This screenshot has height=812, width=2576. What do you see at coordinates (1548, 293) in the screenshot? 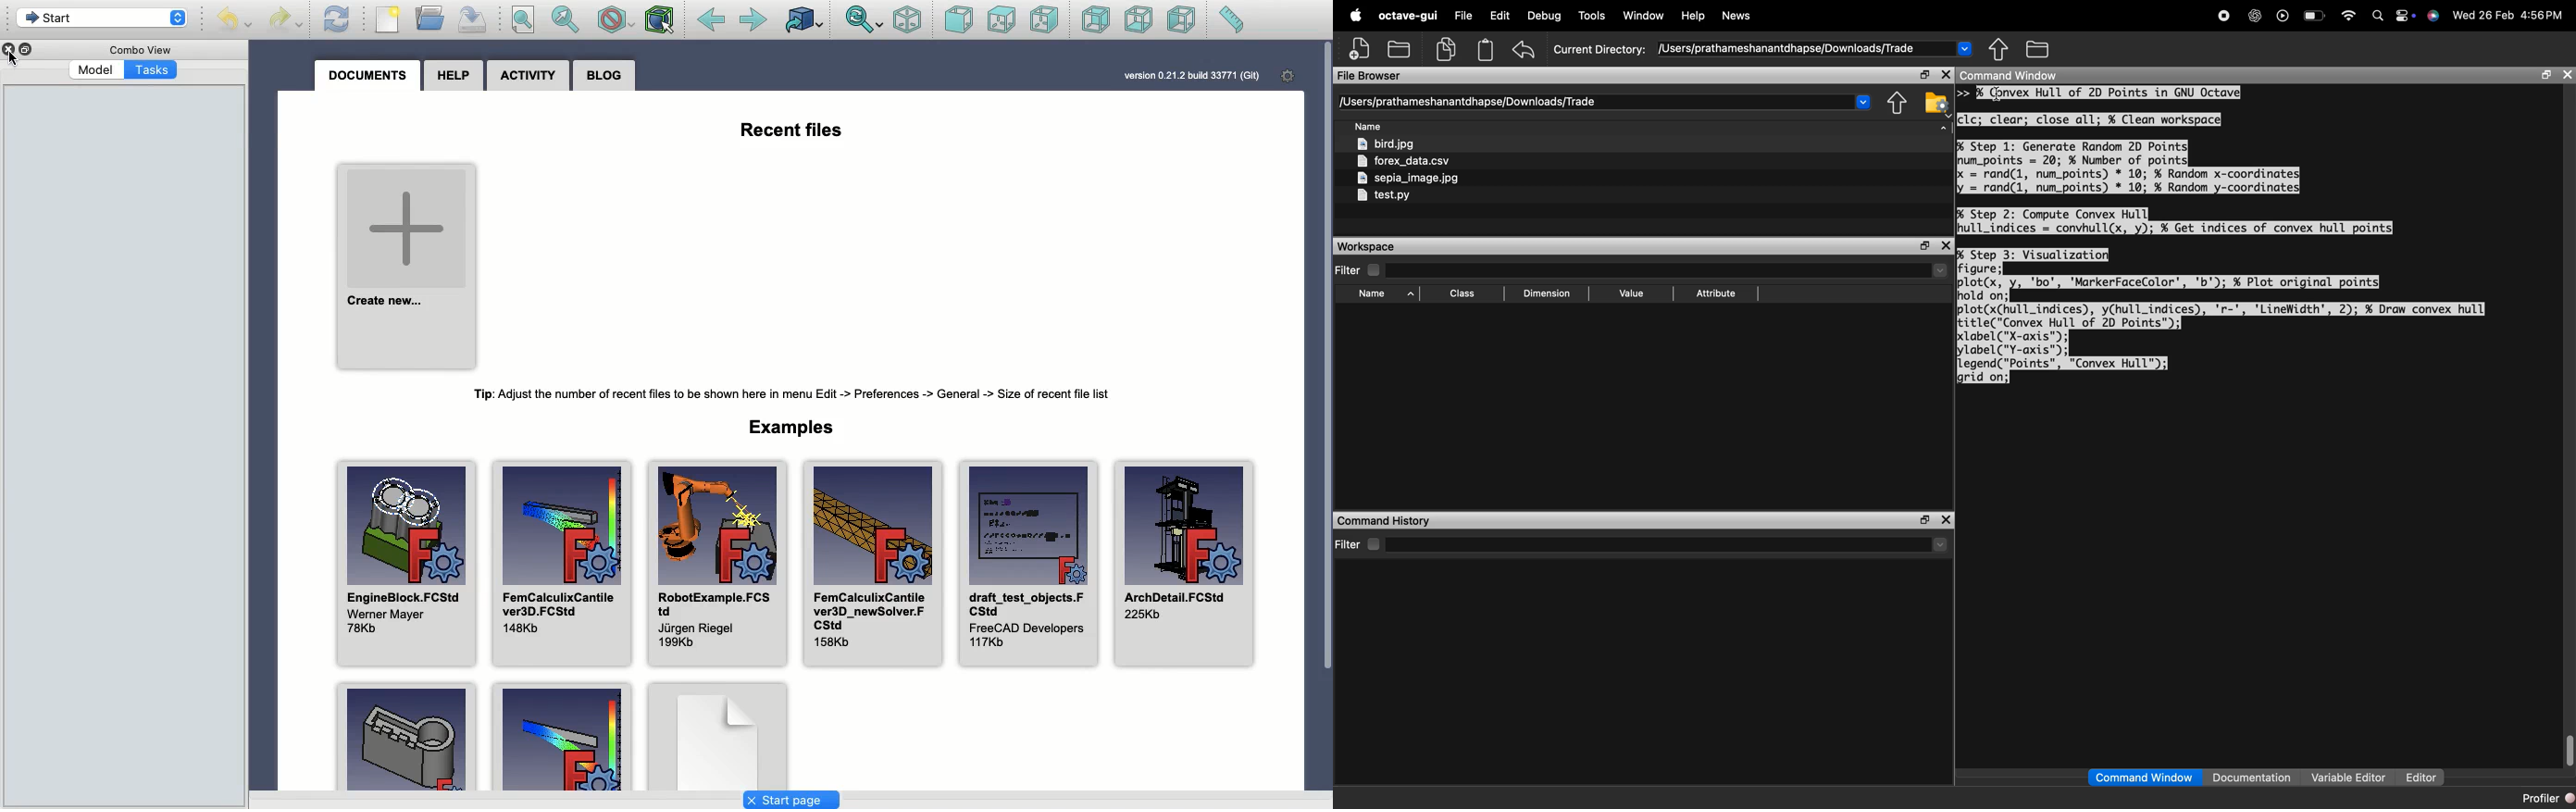
I see `Dimension` at bounding box center [1548, 293].